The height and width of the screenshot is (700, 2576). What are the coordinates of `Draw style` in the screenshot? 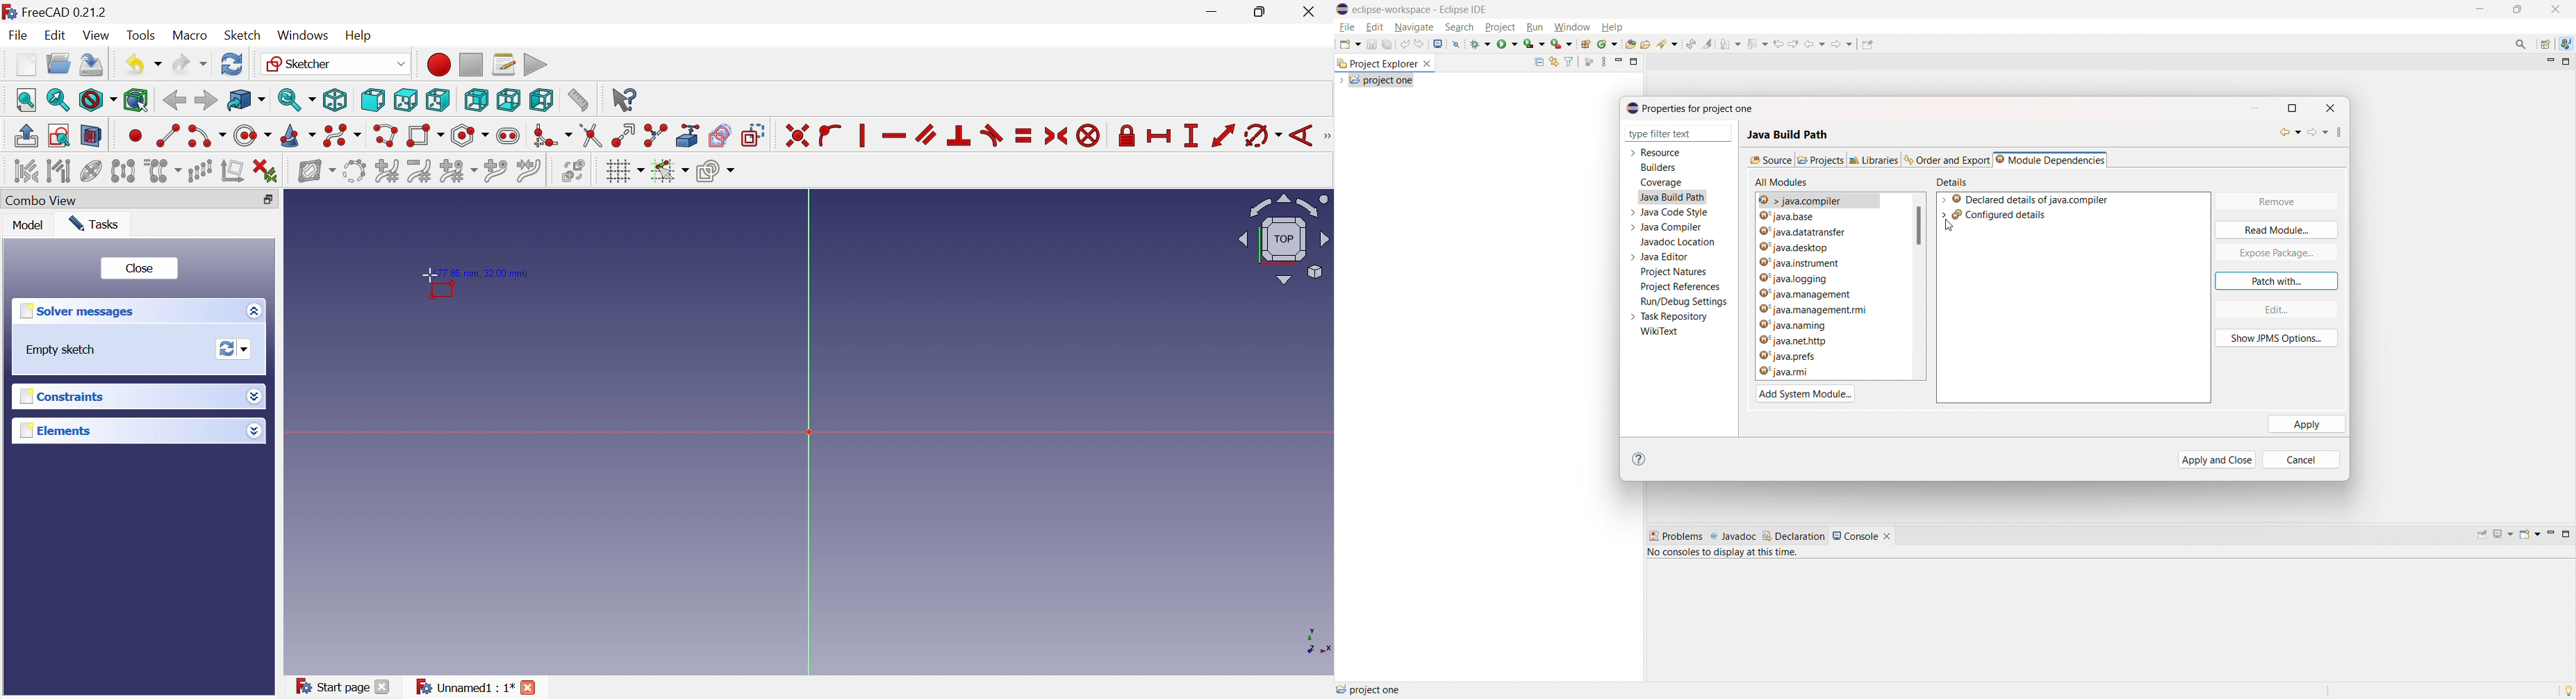 It's located at (97, 101).